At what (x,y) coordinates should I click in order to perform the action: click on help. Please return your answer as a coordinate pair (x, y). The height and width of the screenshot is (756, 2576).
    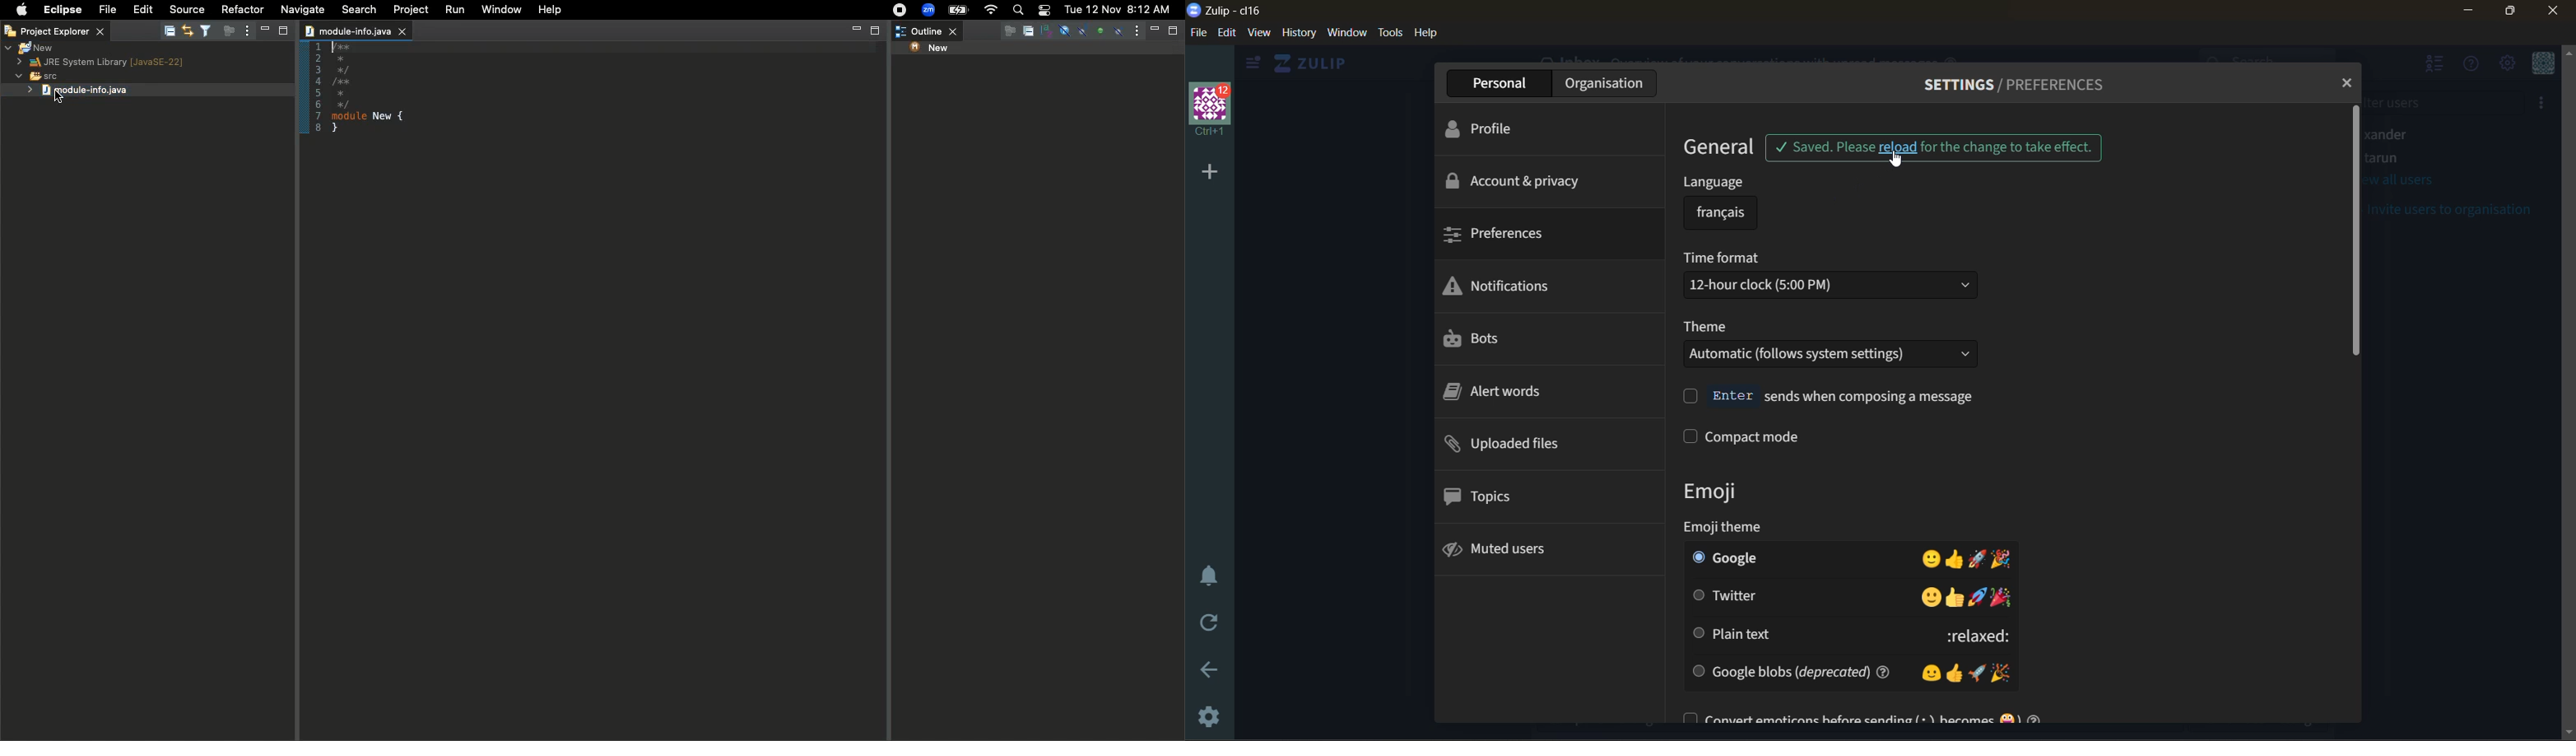
    Looking at the image, I should click on (1431, 34).